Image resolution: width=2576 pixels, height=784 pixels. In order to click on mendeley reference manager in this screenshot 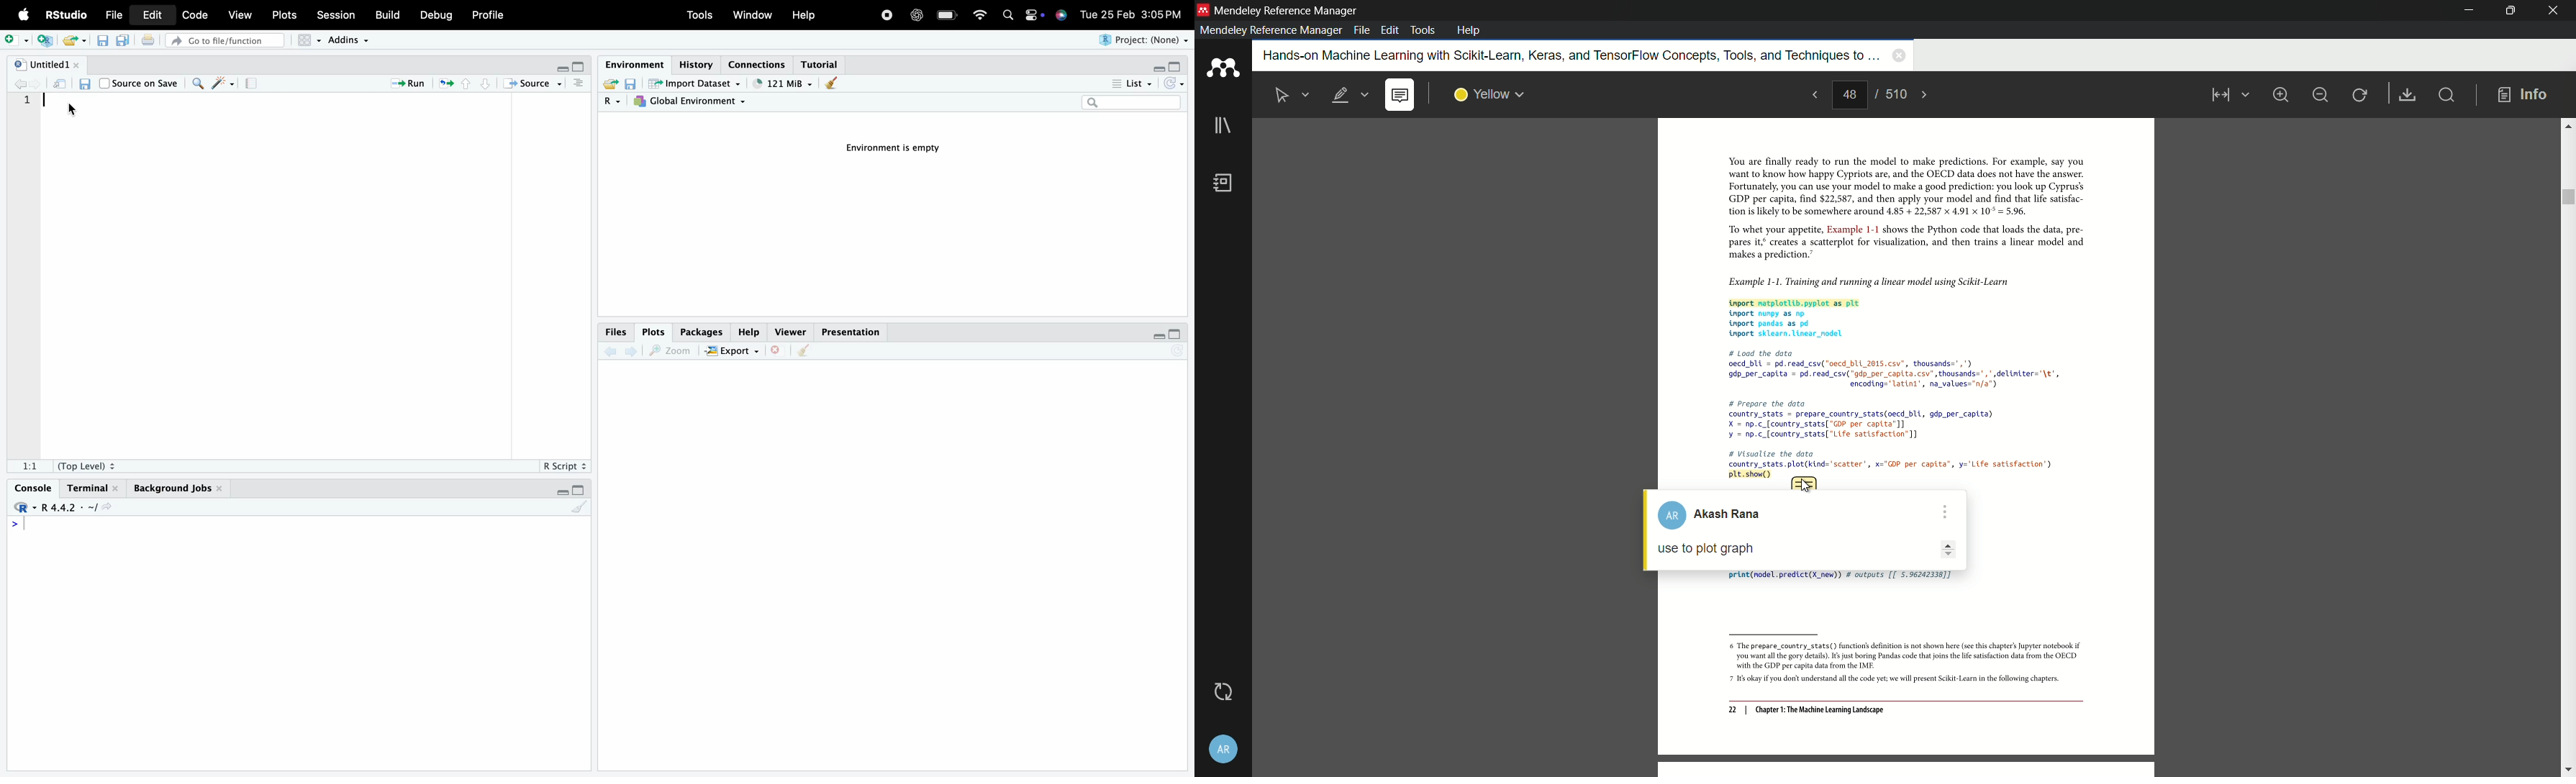, I will do `click(1271, 30)`.